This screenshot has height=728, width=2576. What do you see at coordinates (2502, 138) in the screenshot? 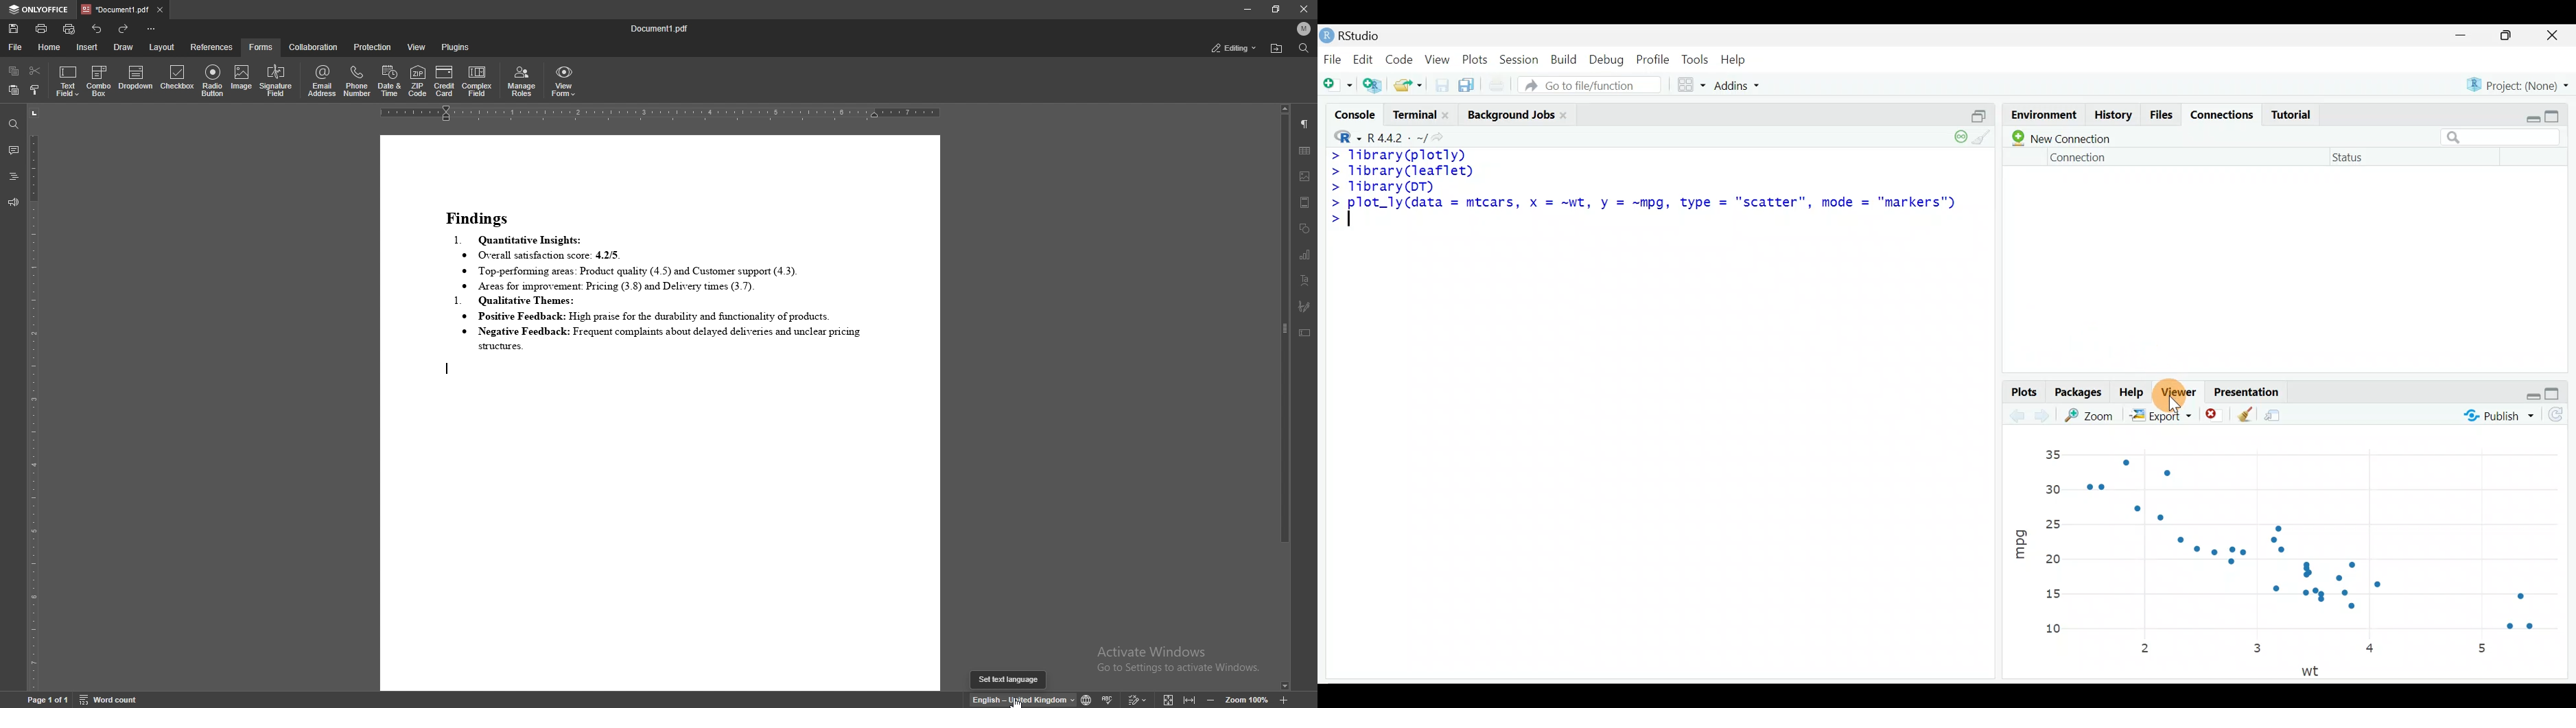
I see `Search bar` at bounding box center [2502, 138].